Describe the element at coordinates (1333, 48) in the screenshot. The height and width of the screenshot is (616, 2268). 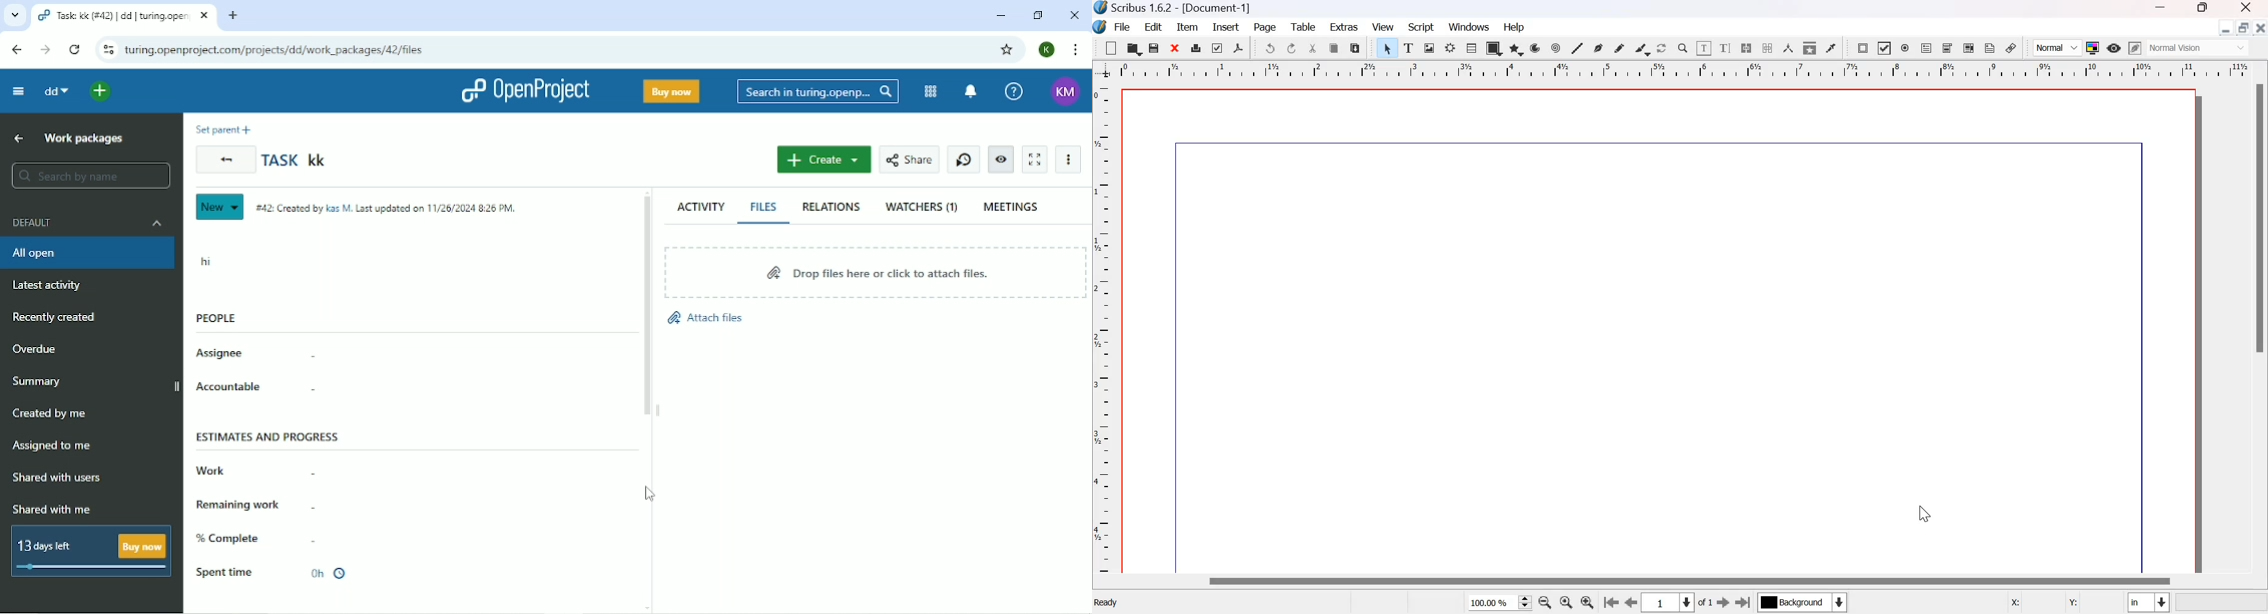
I see `copy` at that location.